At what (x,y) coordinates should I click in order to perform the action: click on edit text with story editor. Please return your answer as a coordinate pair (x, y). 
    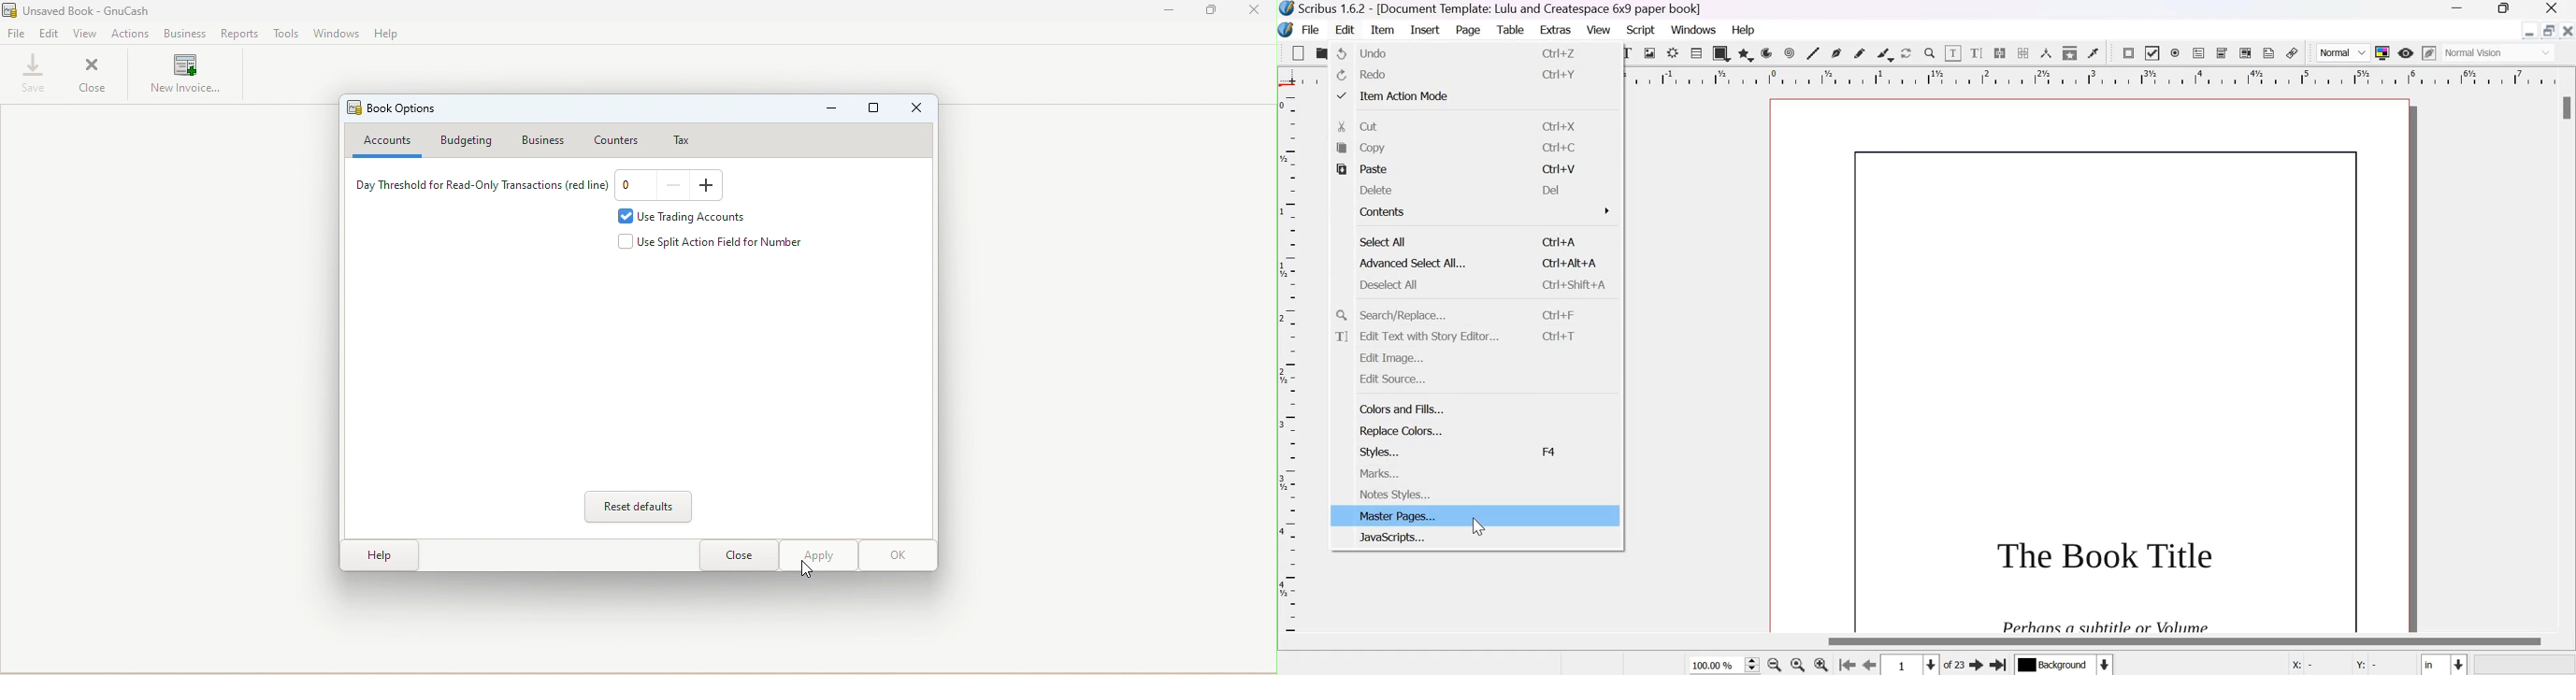
    Looking at the image, I should click on (1977, 53).